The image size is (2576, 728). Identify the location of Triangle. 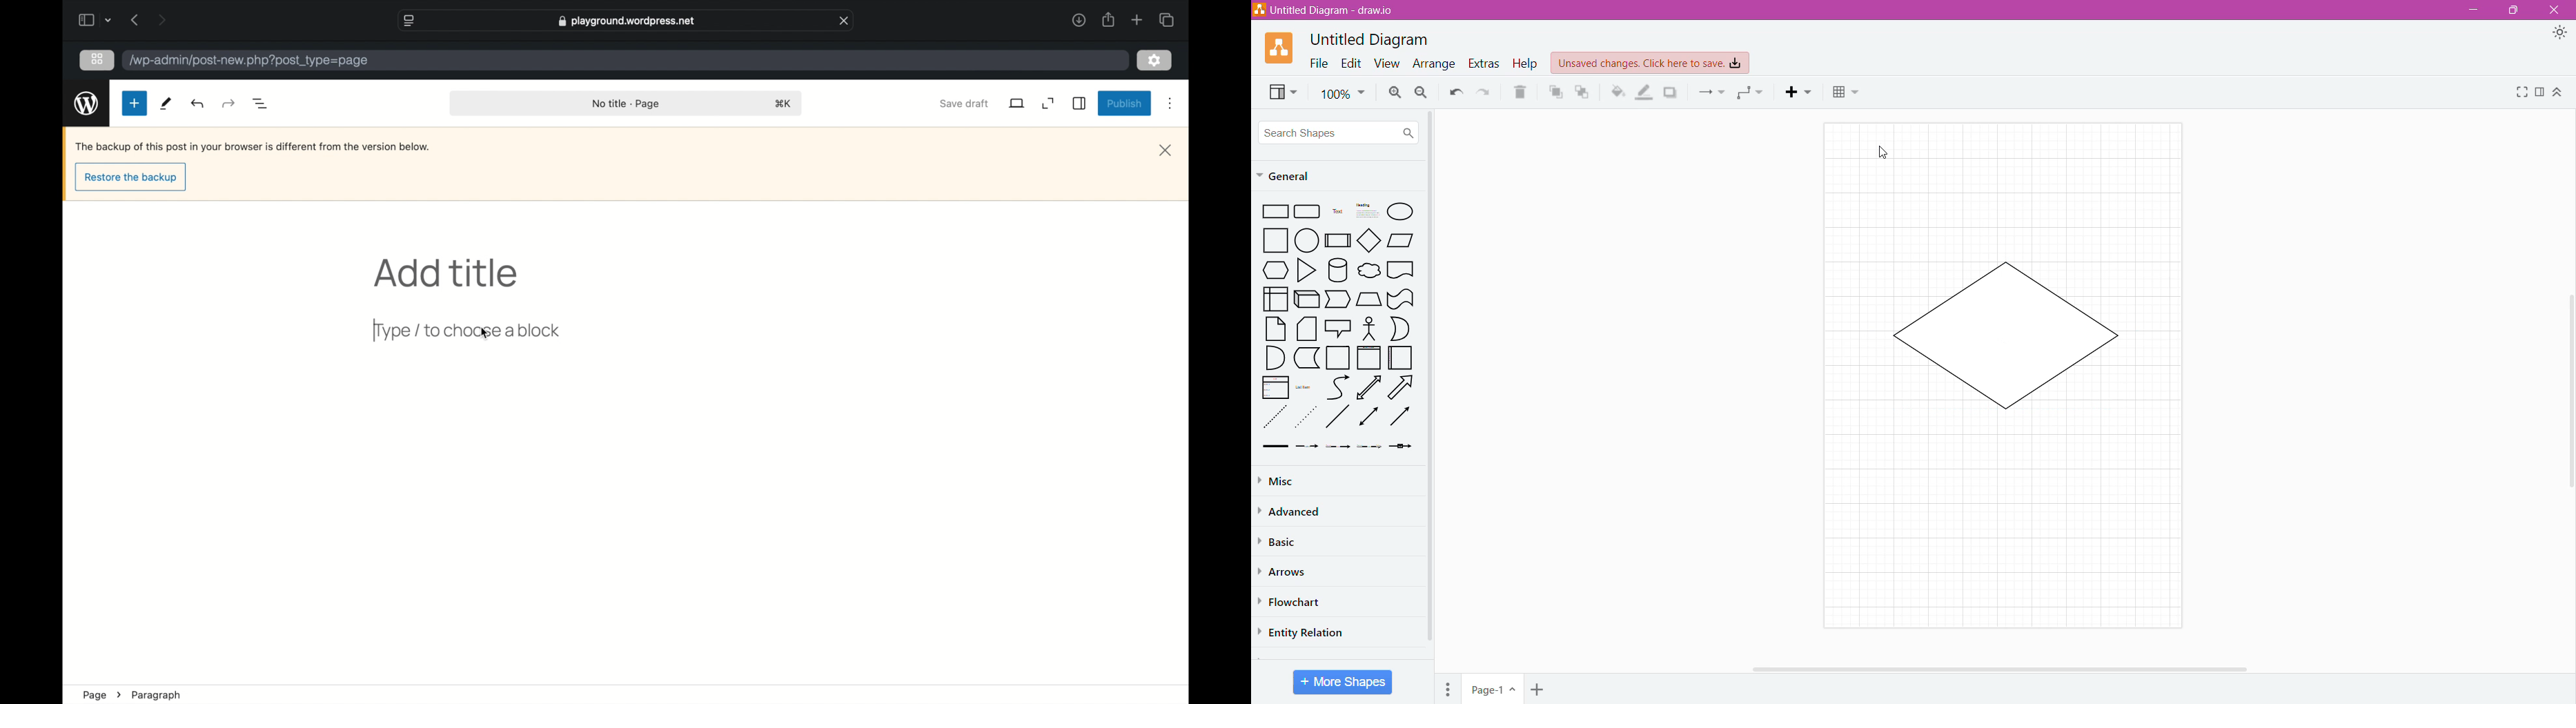
(1305, 272).